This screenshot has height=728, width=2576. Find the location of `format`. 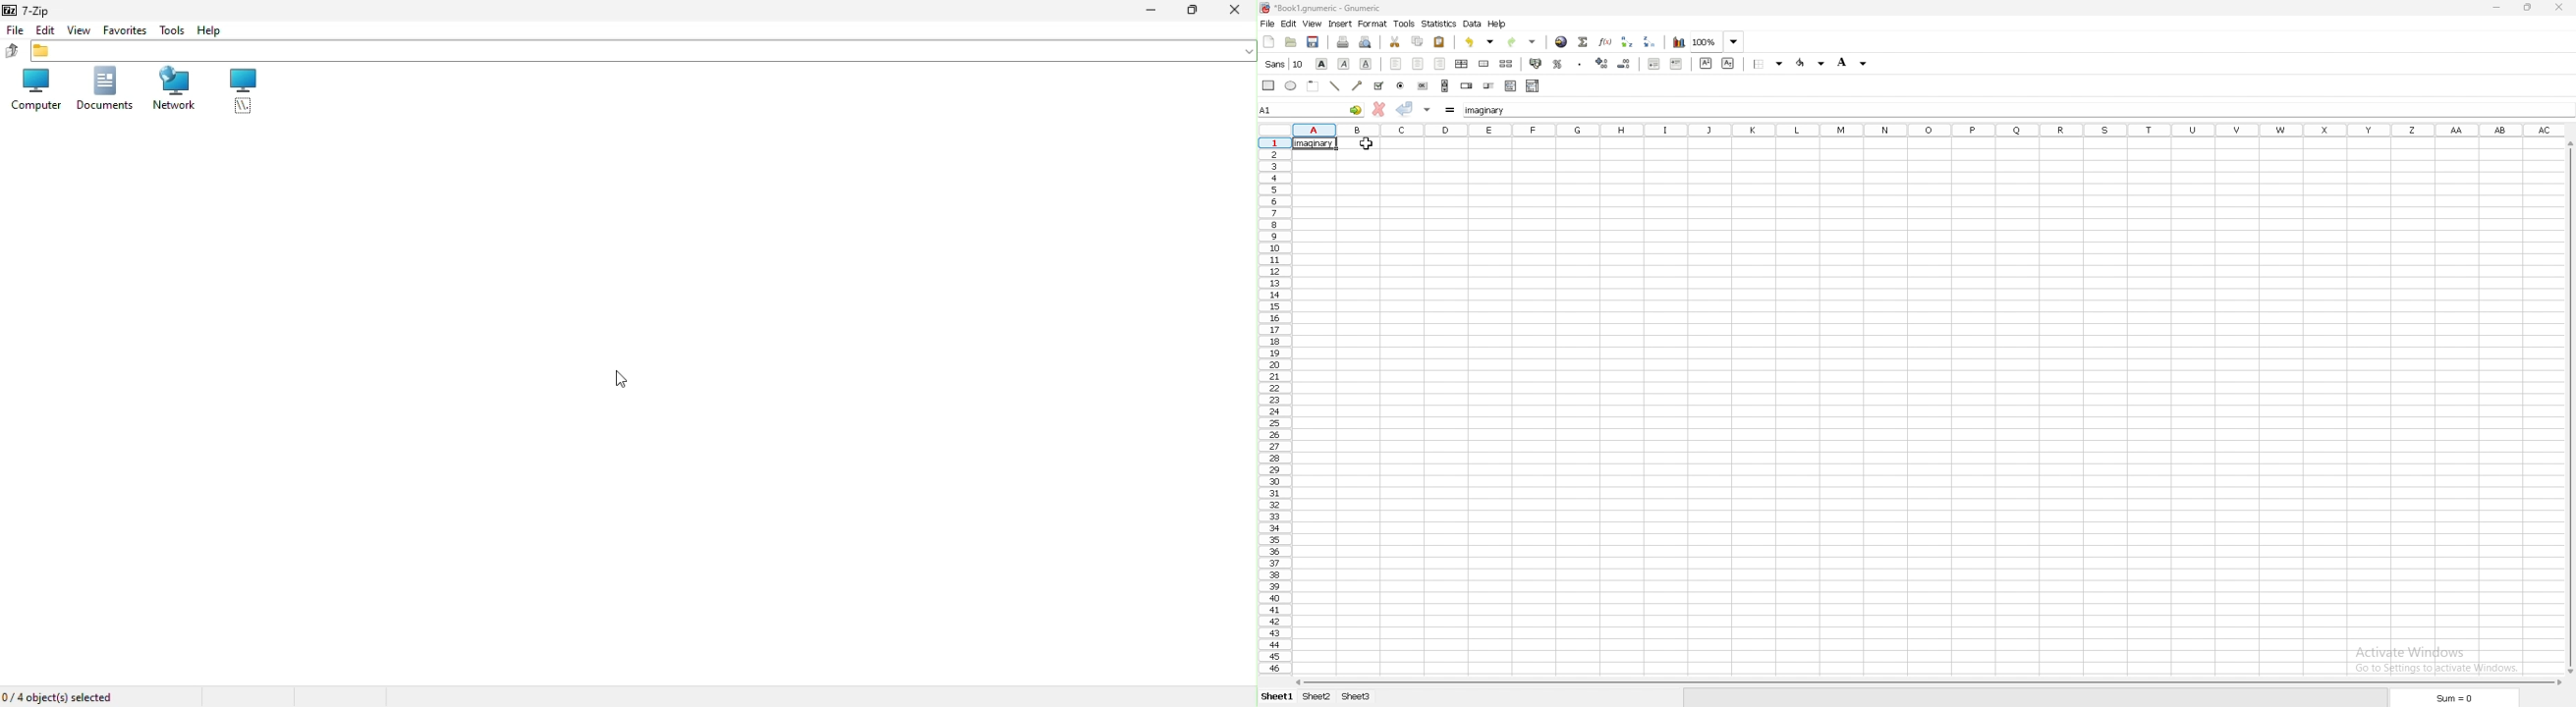

format is located at coordinates (1372, 24).